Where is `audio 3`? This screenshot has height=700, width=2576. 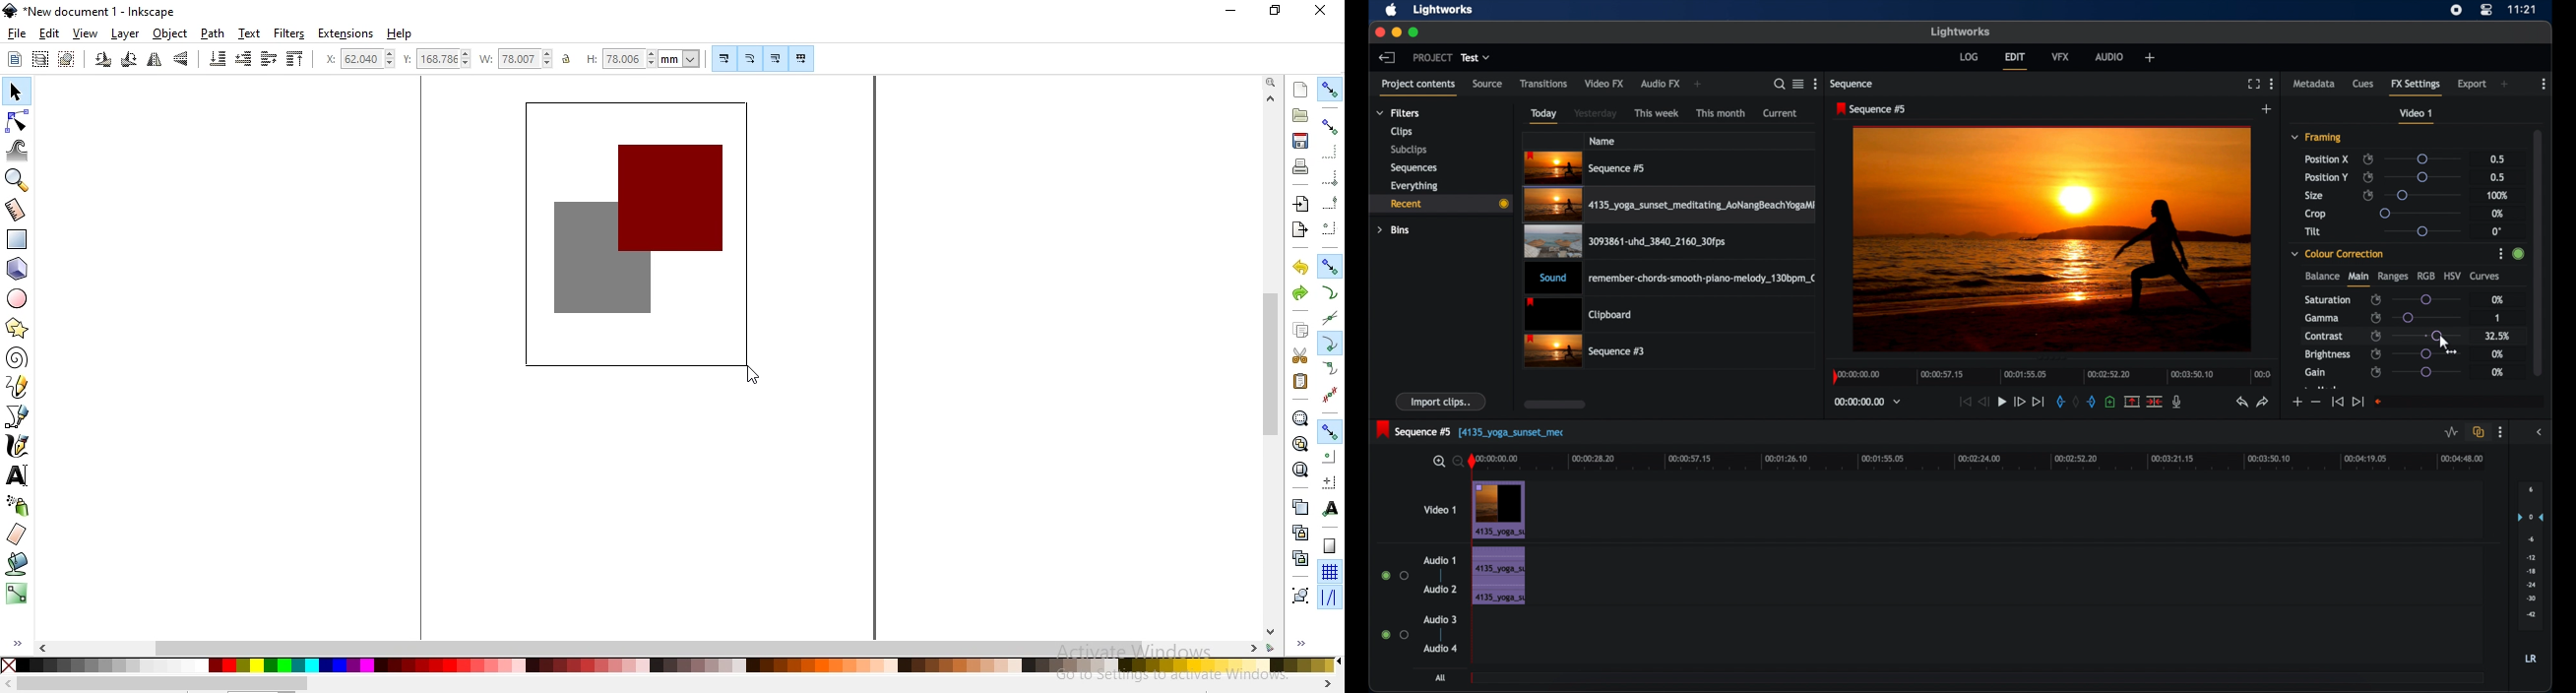
audio 3 is located at coordinates (1441, 620).